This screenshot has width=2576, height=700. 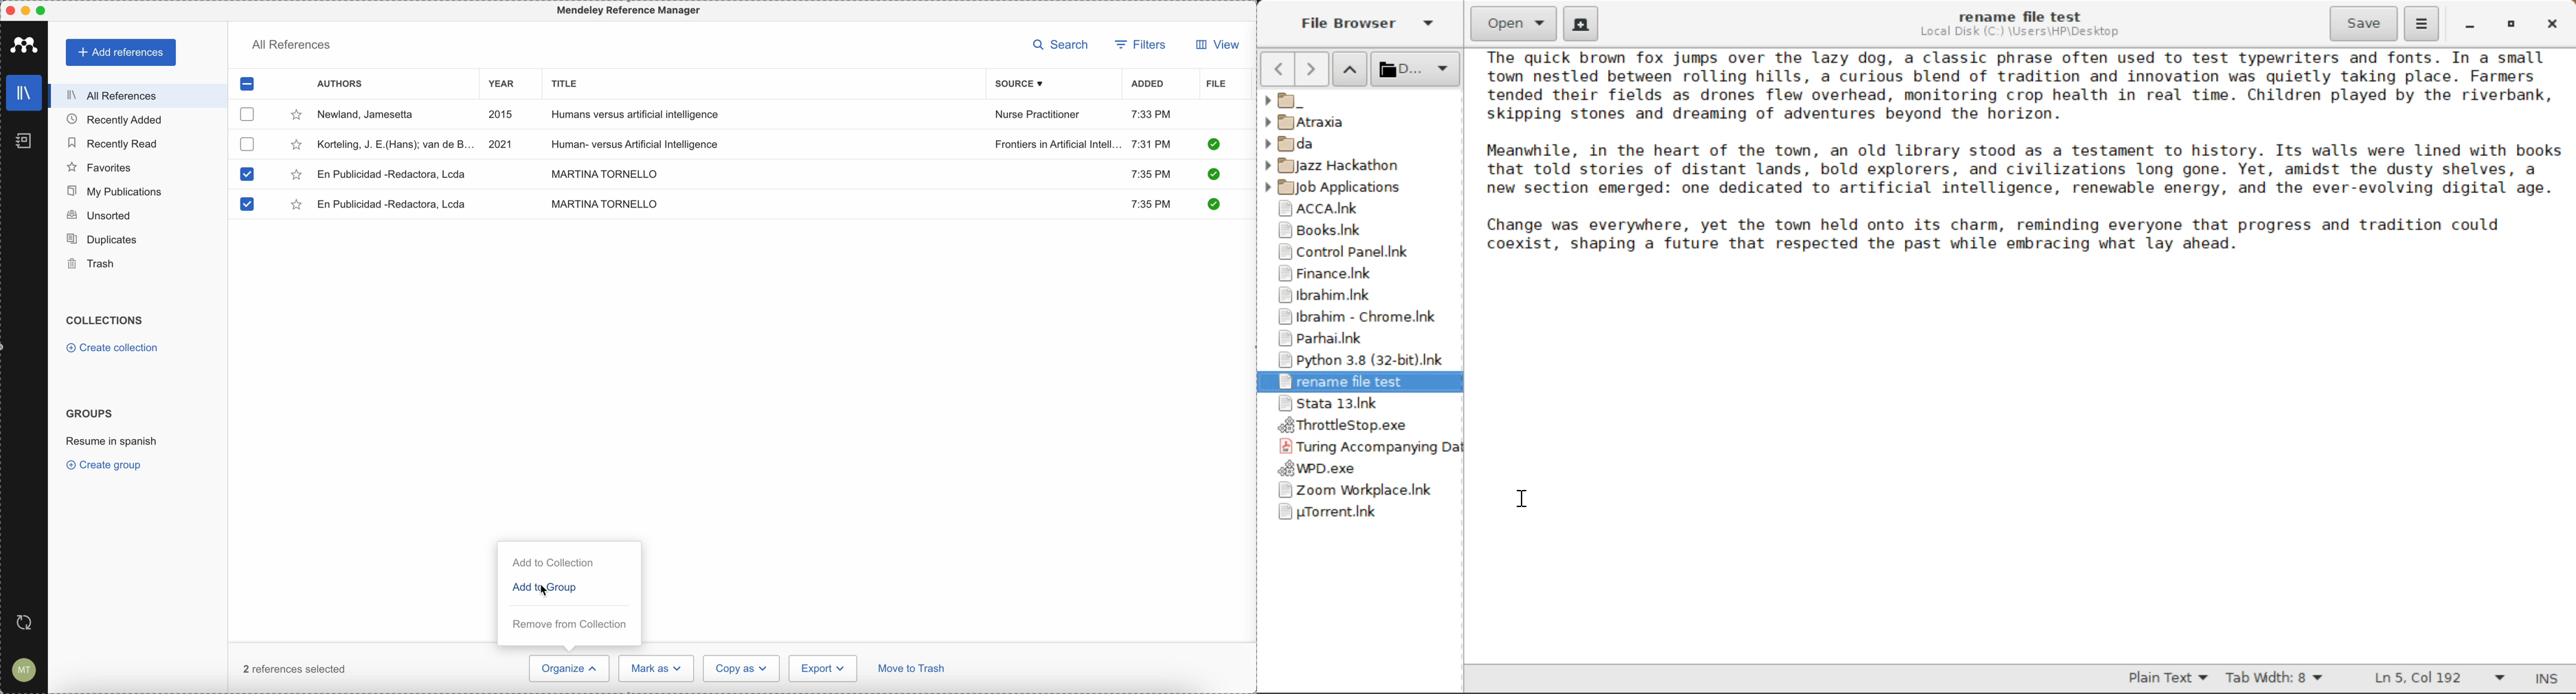 I want to click on 2015, so click(x=503, y=115).